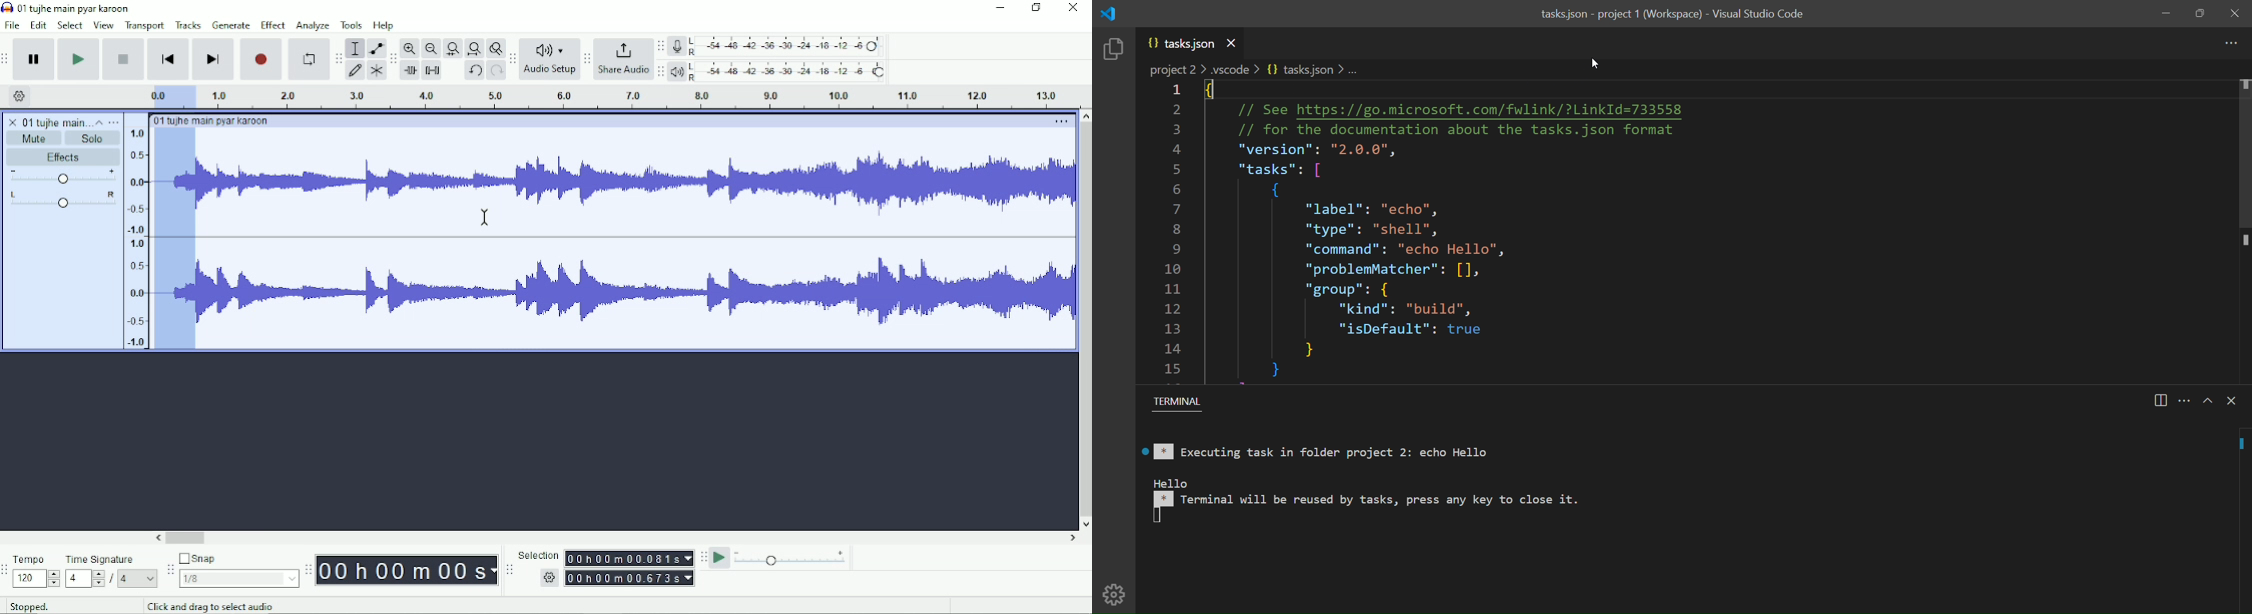 The image size is (2268, 616). What do you see at coordinates (215, 121) in the screenshot?
I see `01 tujhe main pyar karoon` at bounding box center [215, 121].